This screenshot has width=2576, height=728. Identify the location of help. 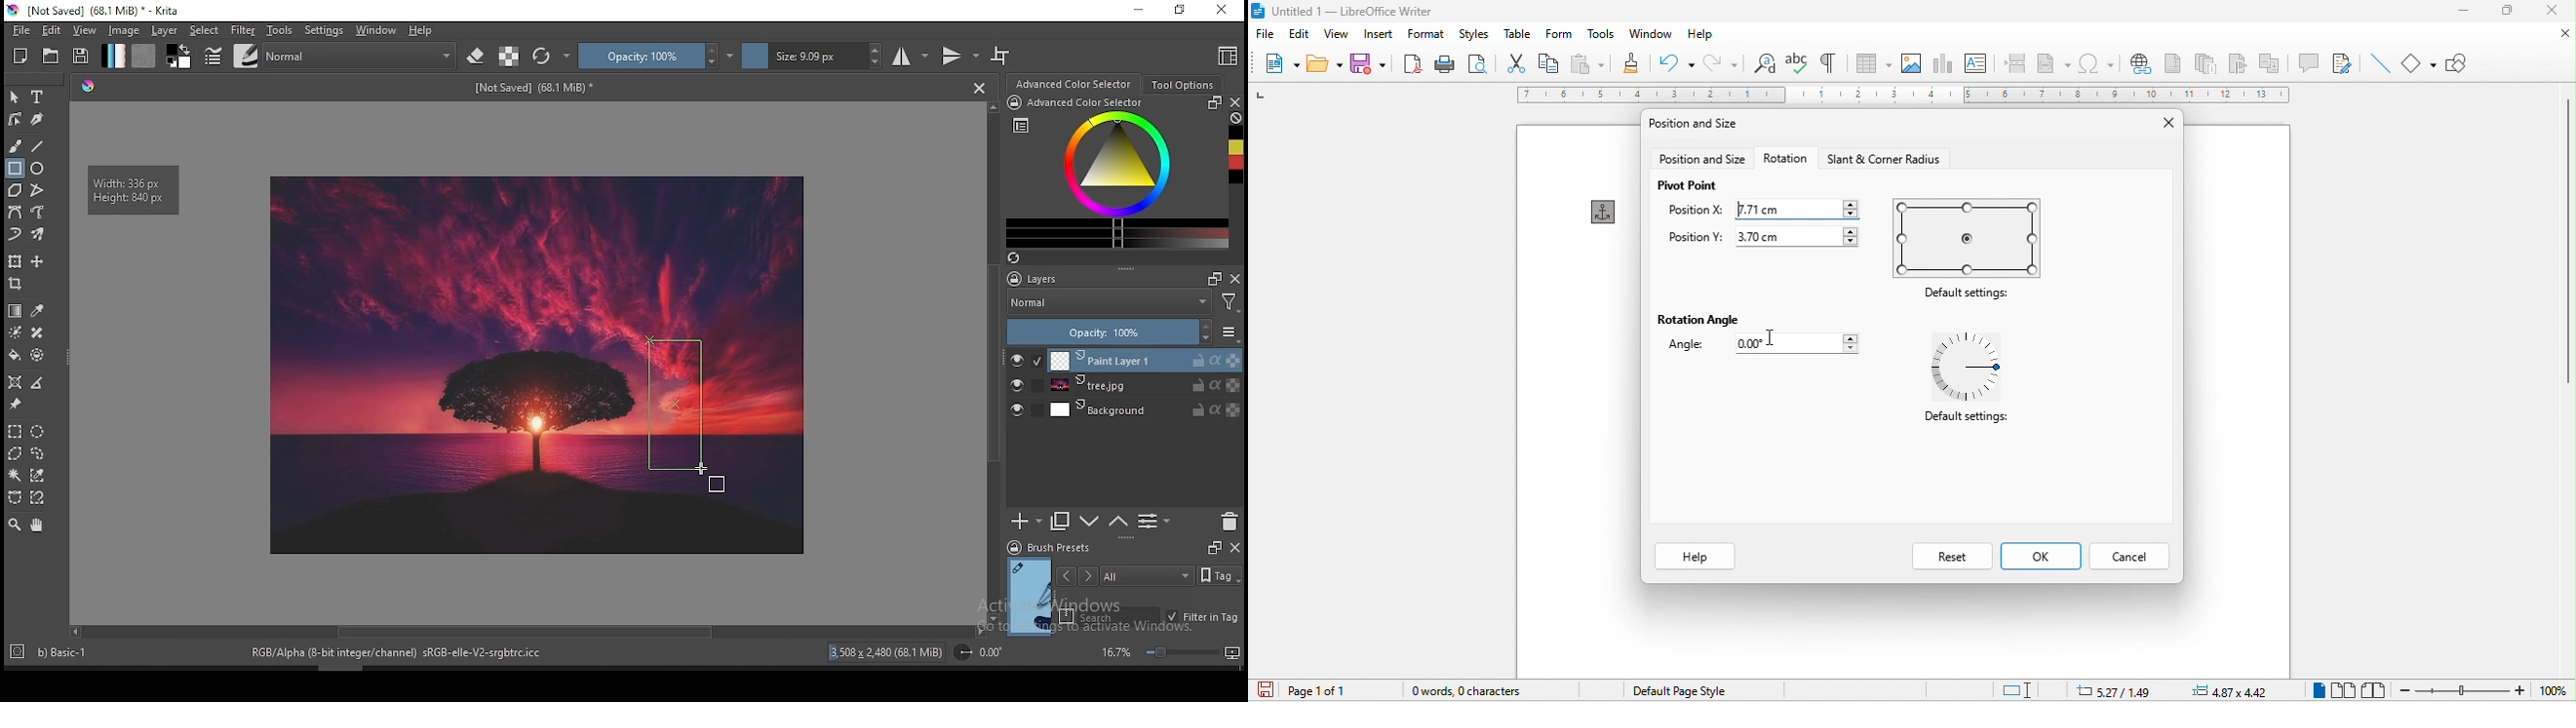
(1696, 557).